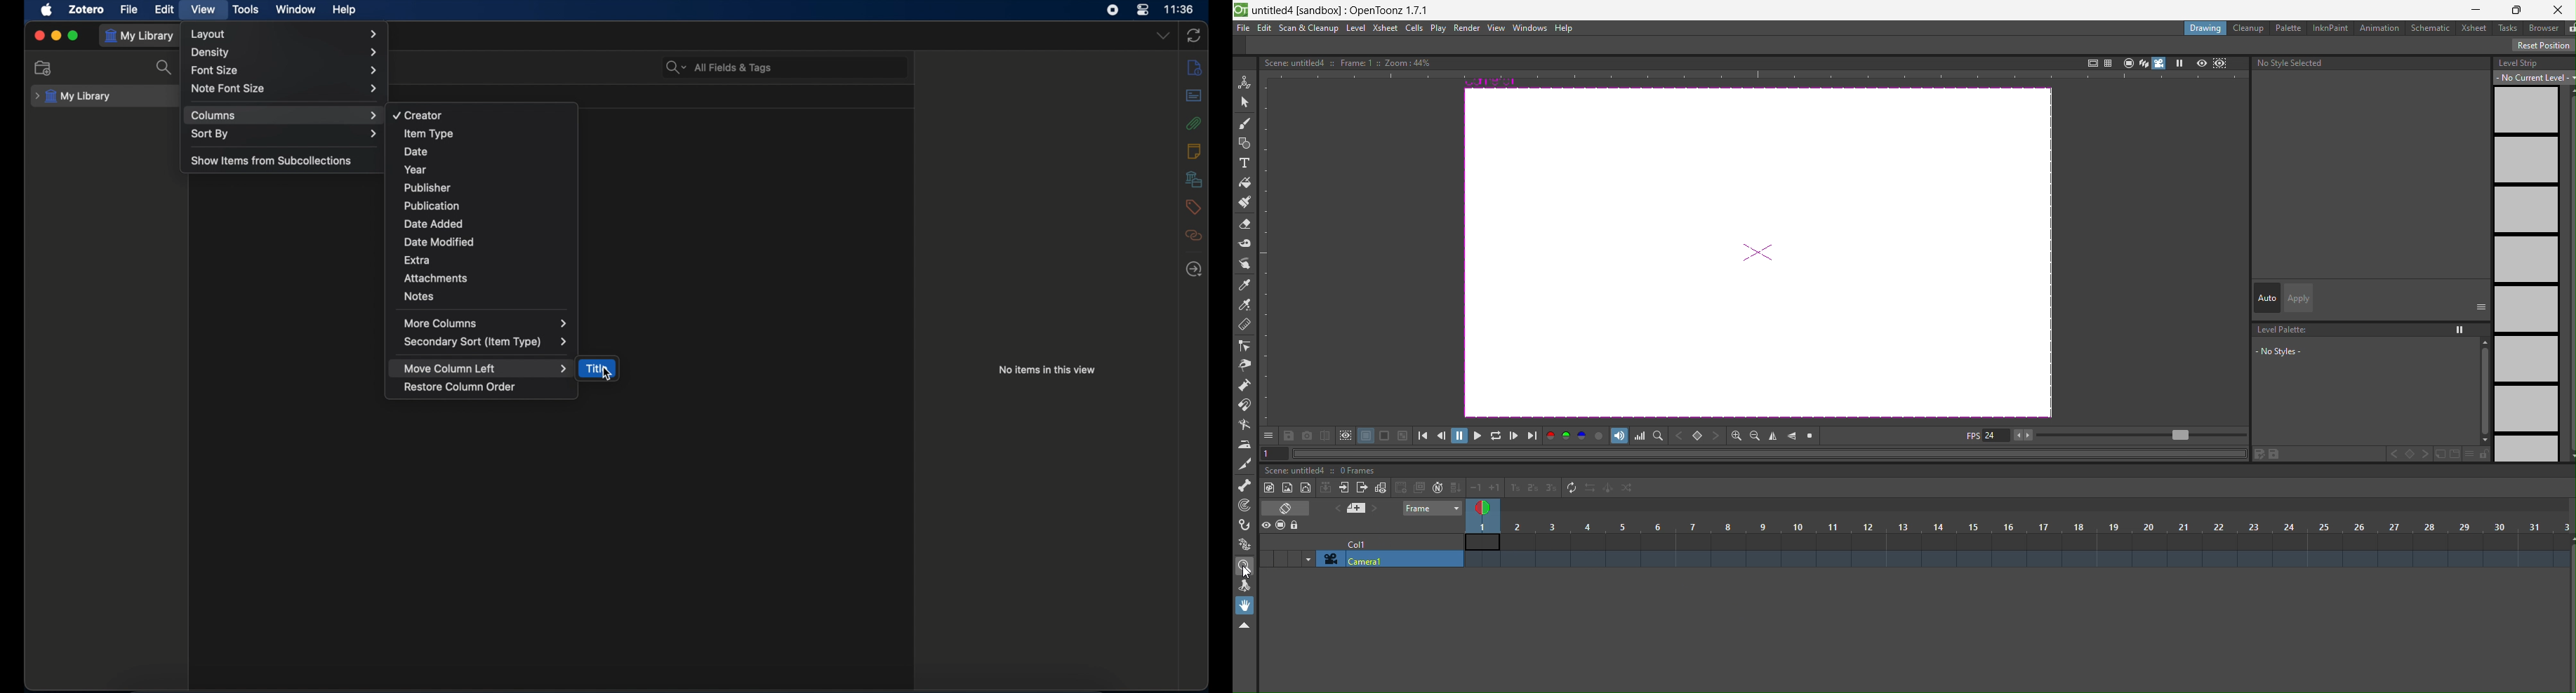  Describe the element at coordinates (1194, 235) in the screenshot. I see `related` at that location.